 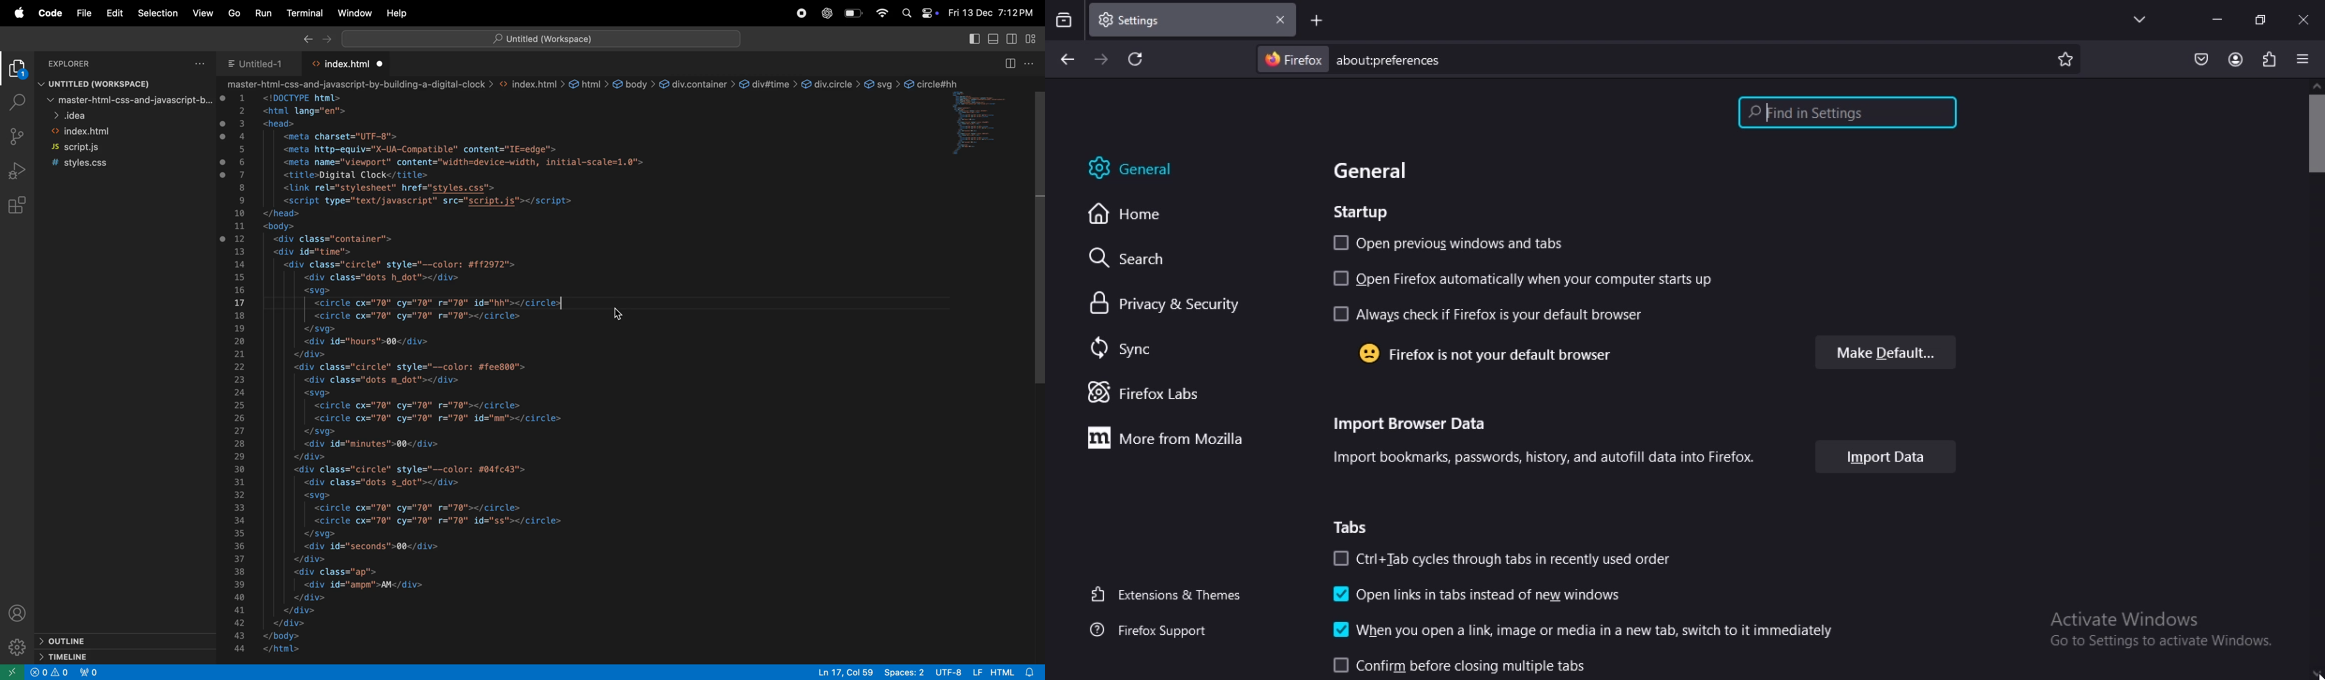 I want to click on apple widgets, so click(x=918, y=13).